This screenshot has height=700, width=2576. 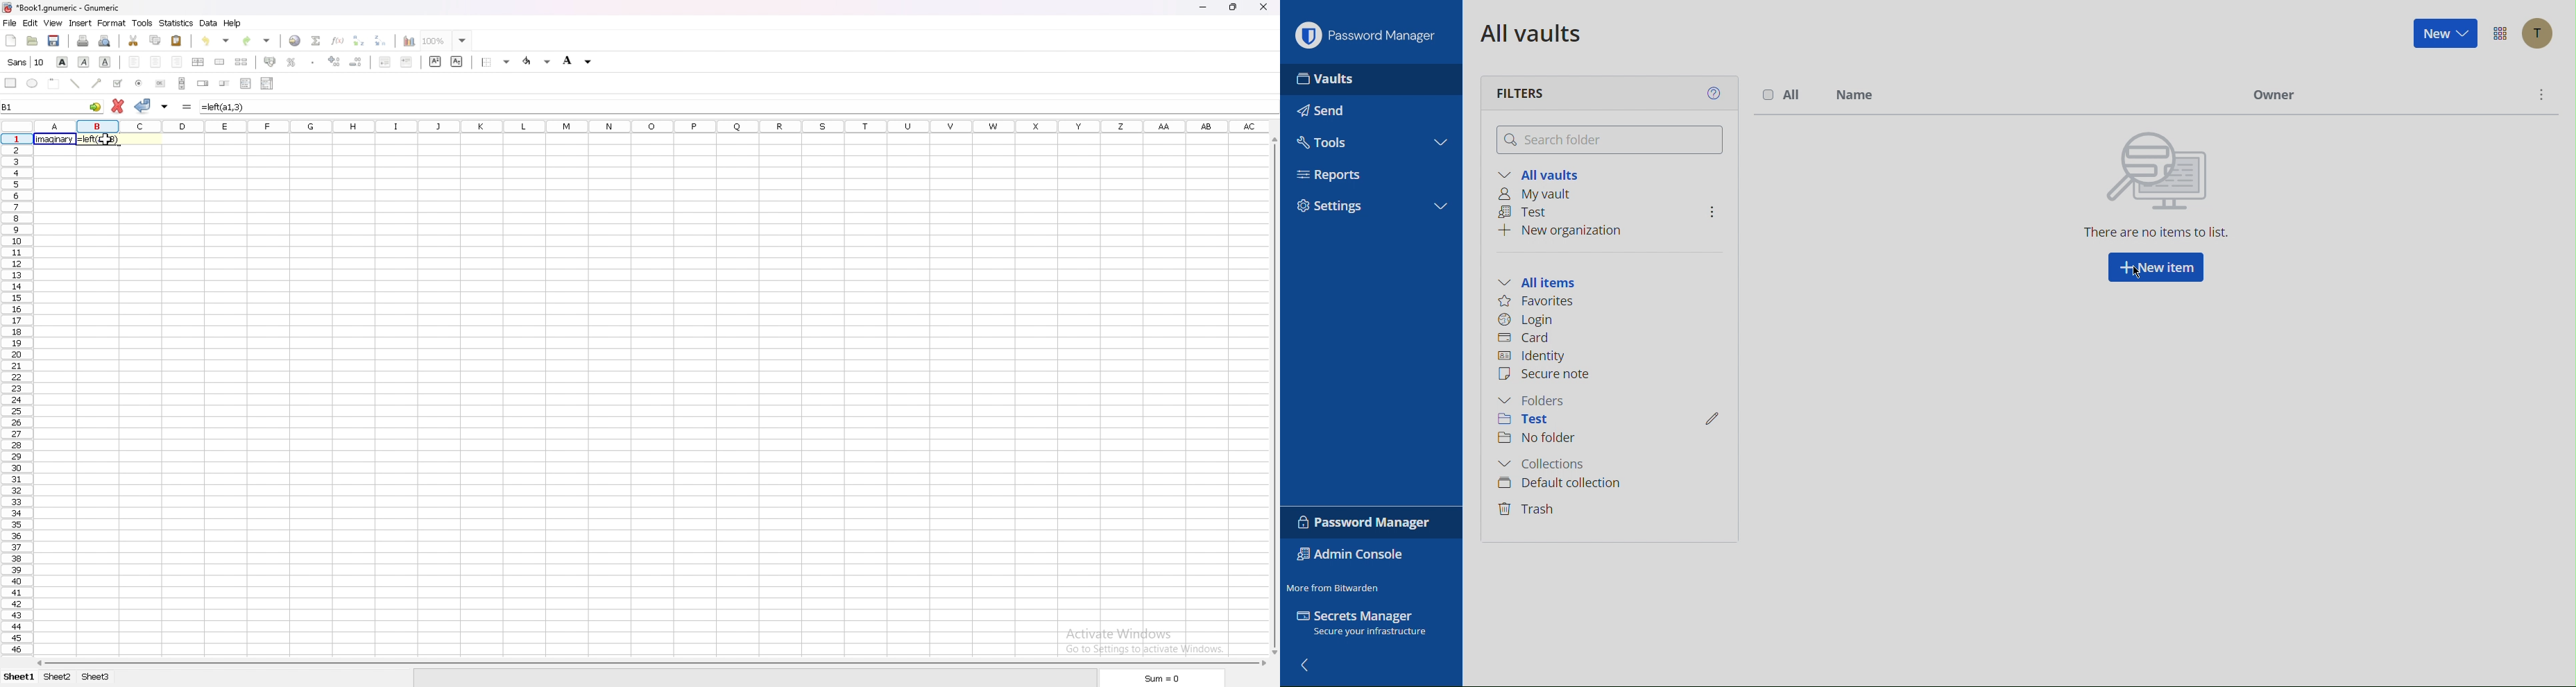 I want to click on scroll bar, so click(x=183, y=83).